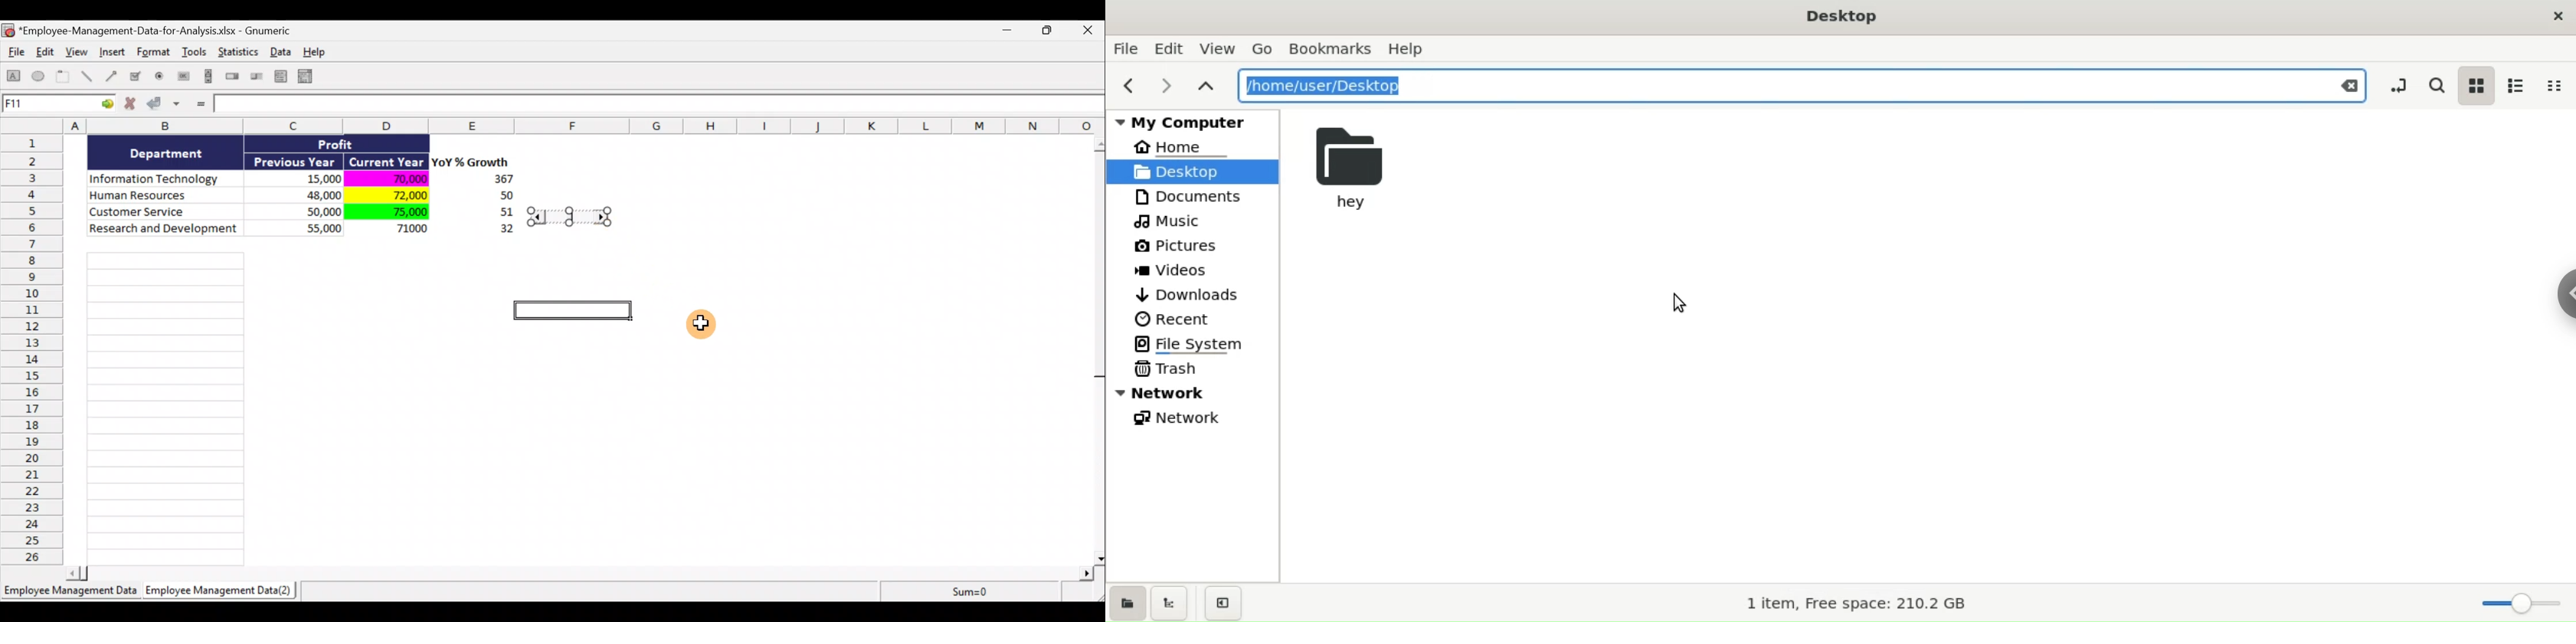  Describe the element at coordinates (155, 54) in the screenshot. I see `Format` at that location.